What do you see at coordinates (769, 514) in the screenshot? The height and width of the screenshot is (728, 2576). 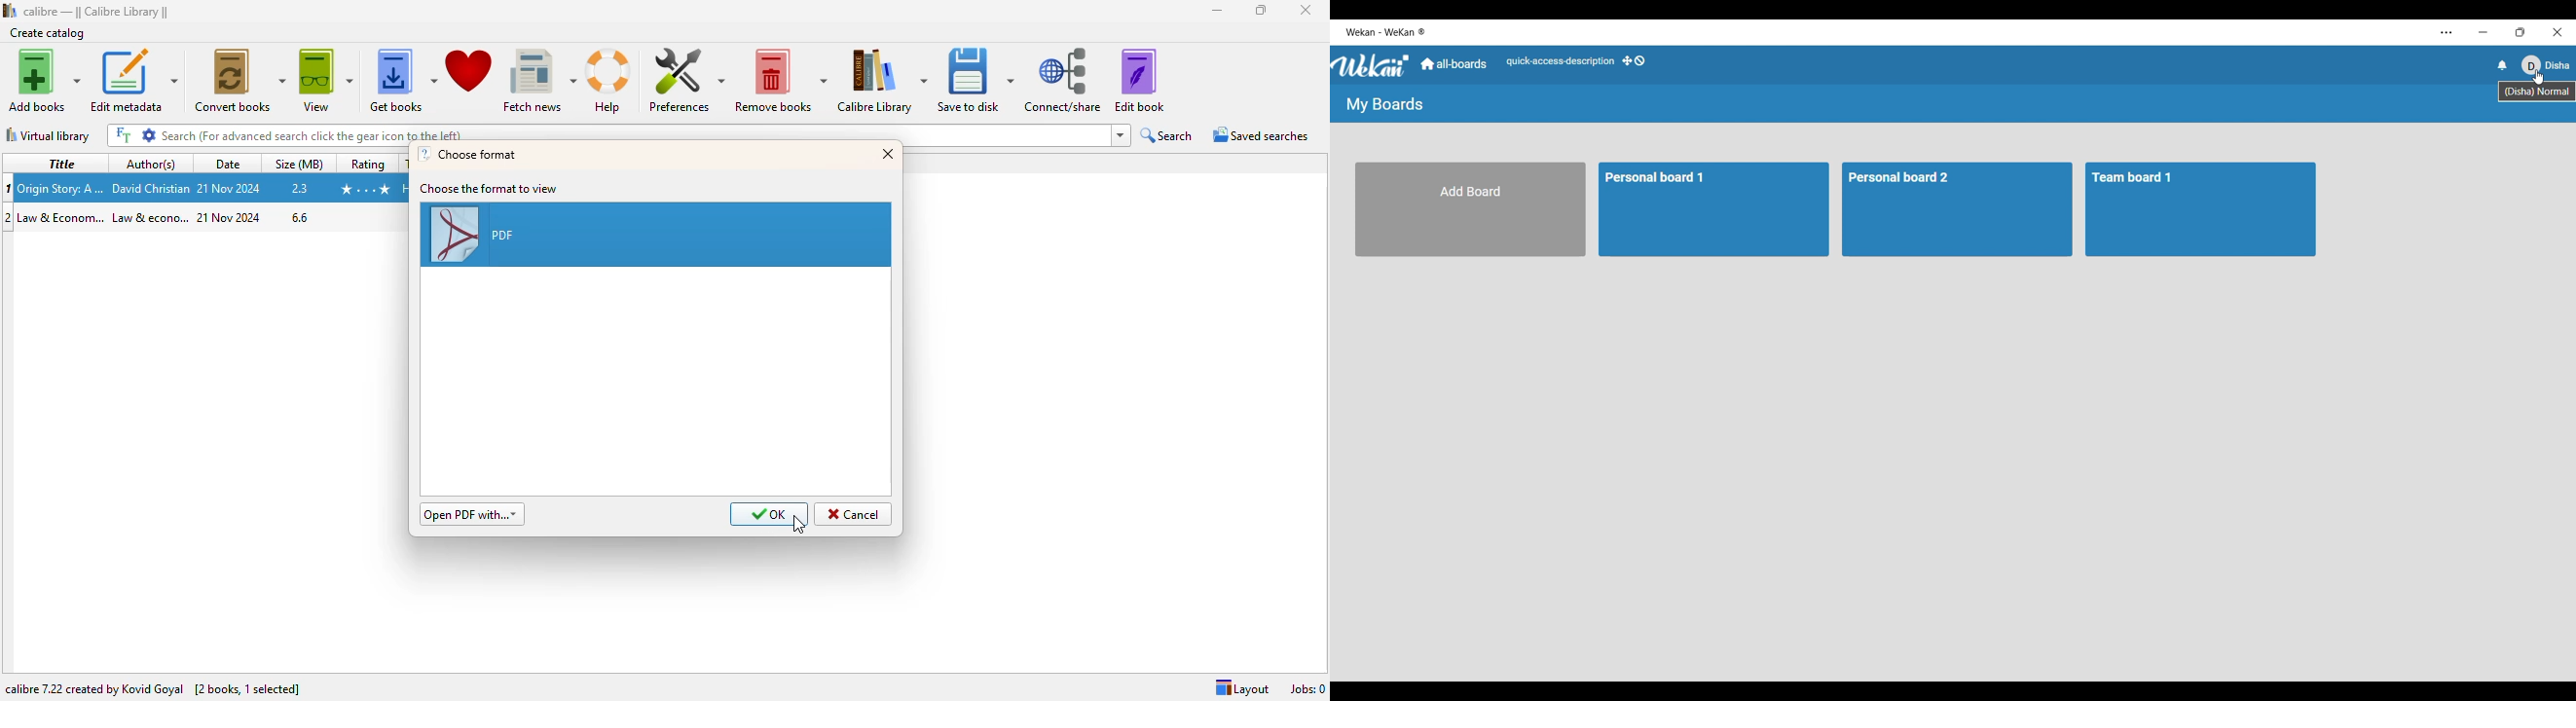 I see `OK` at bounding box center [769, 514].